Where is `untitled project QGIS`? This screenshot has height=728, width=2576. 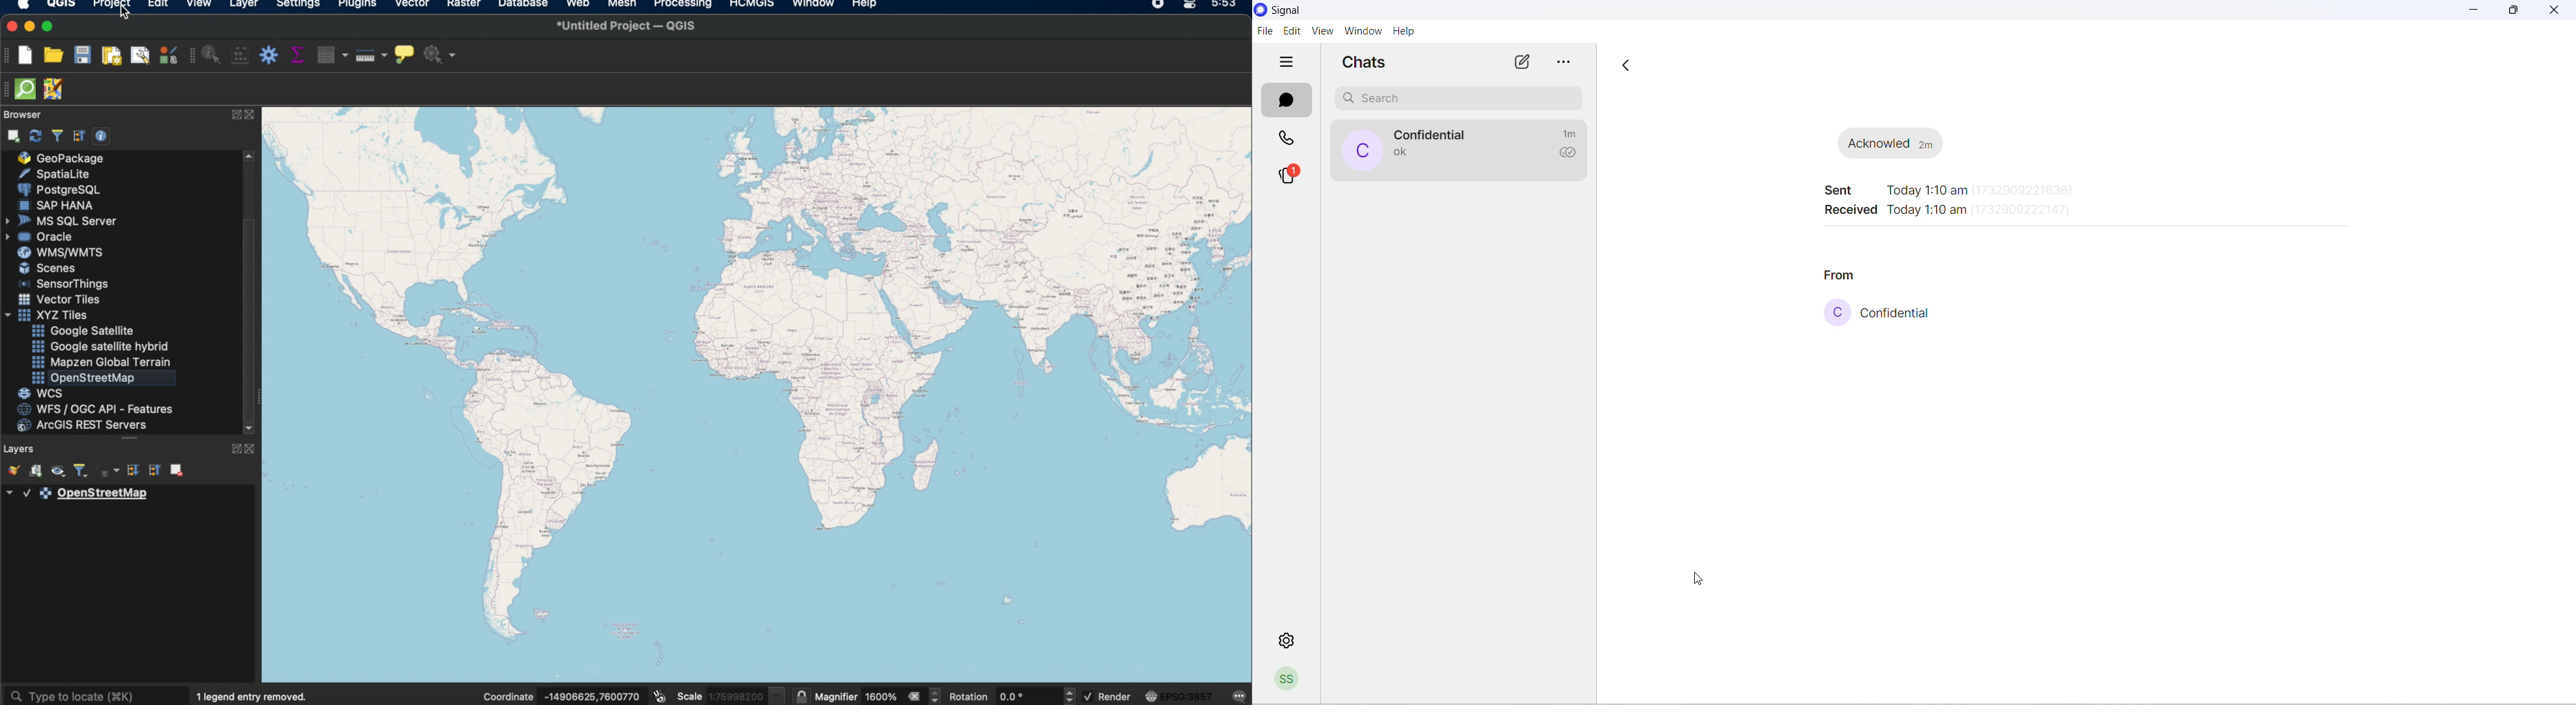
untitled project QGIS is located at coordinates (631, 25).